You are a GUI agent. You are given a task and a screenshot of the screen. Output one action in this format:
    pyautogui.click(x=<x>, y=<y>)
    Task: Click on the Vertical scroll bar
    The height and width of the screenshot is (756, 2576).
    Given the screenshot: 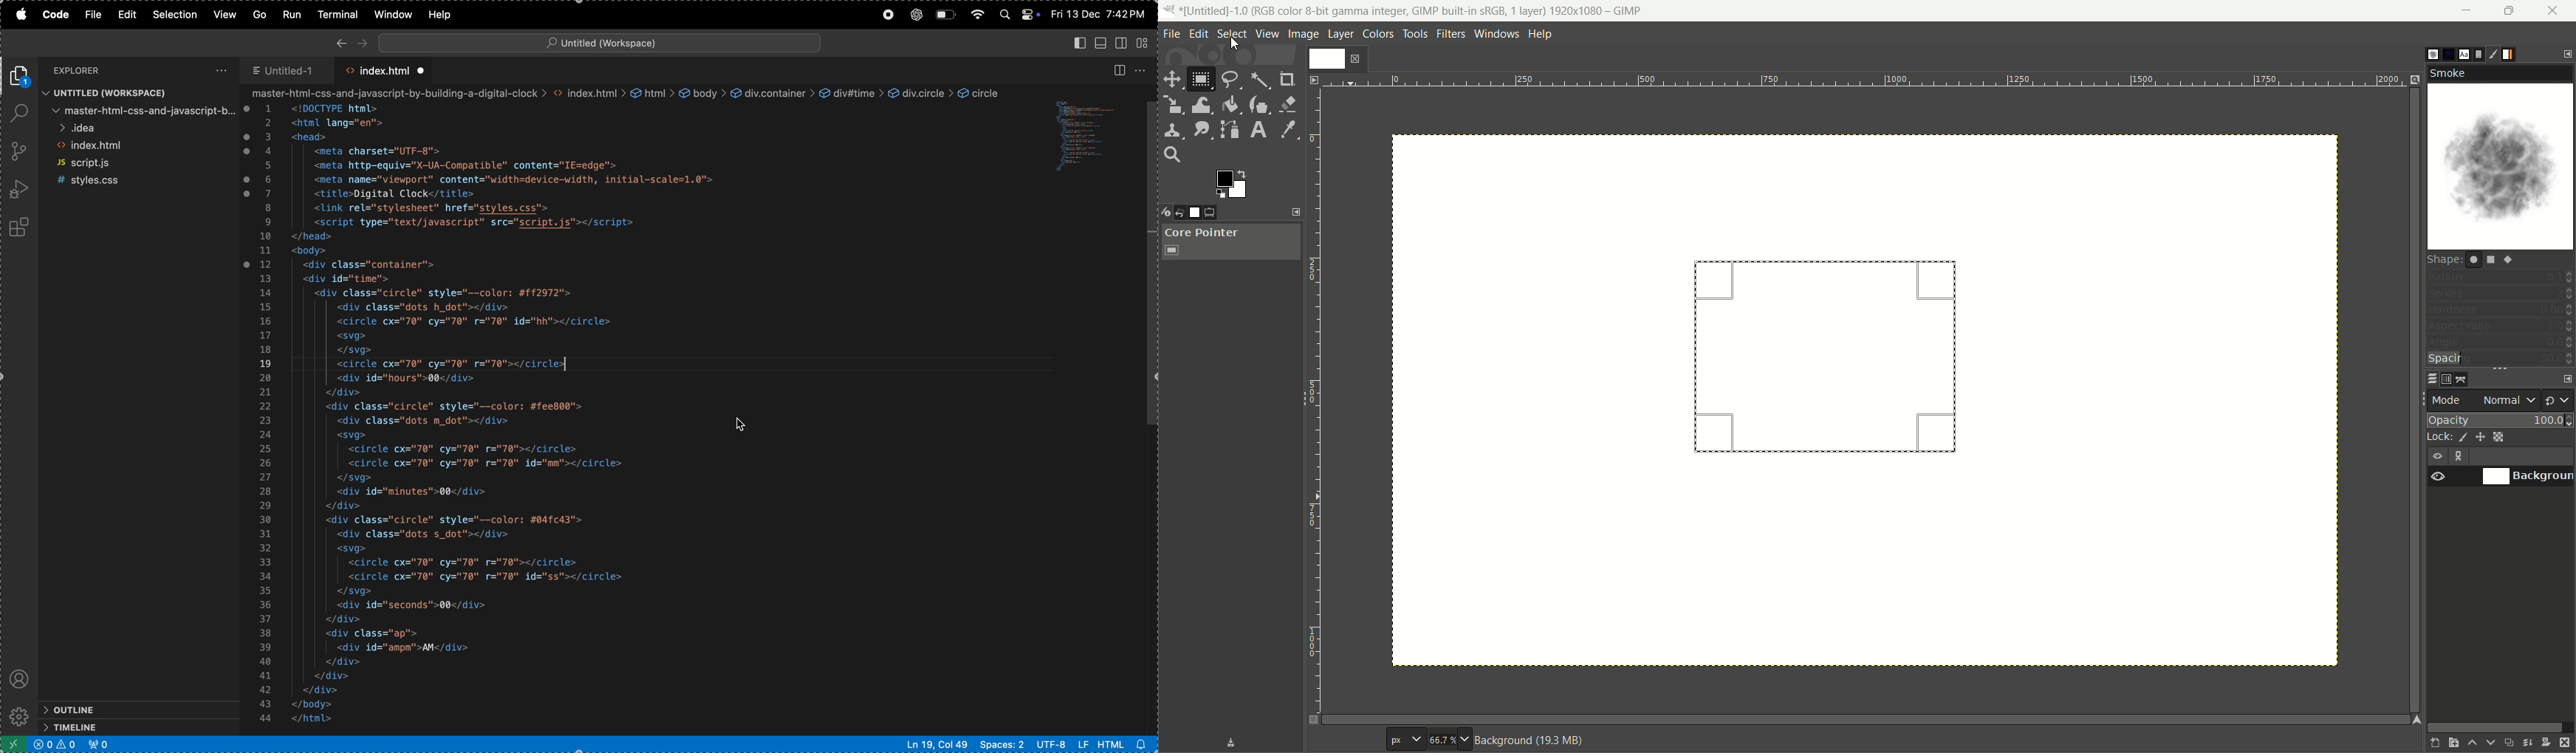 What is the action you would take?
    pyautogui.click(x=1151, y=266)
    